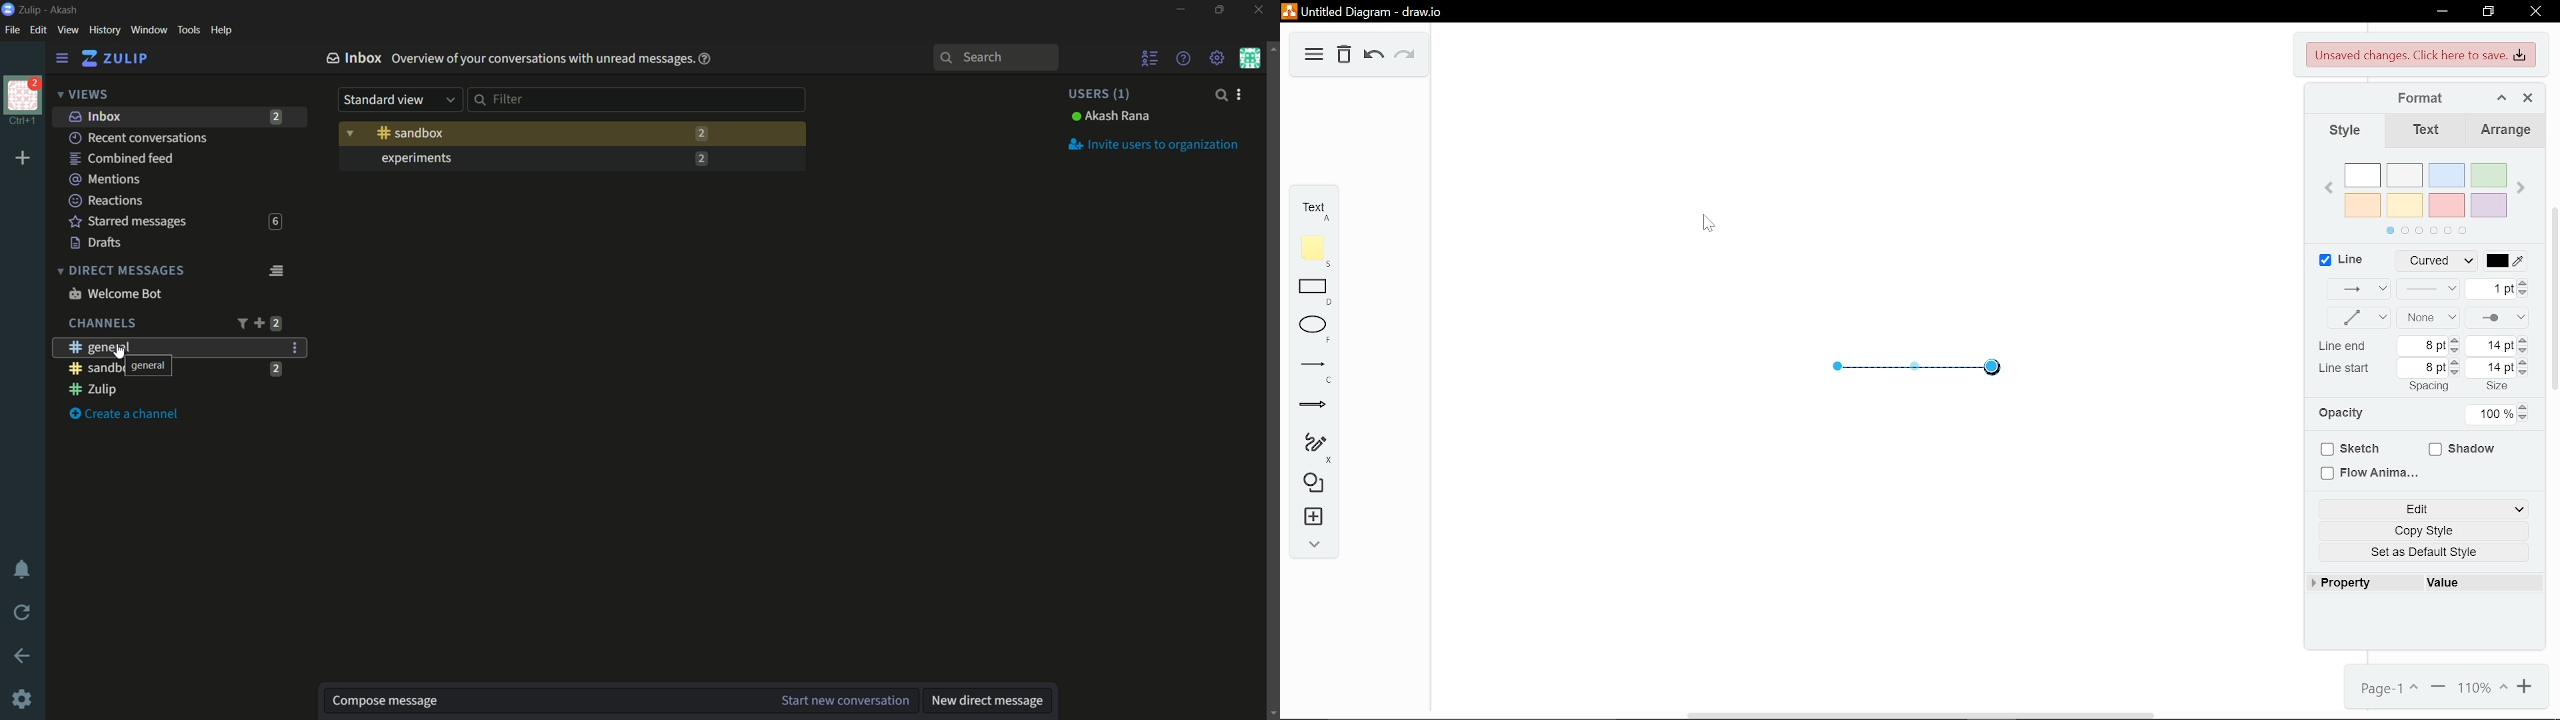  Describe the element at coordinates (2347, 367) in the screenshot. I see `line start` at that location.